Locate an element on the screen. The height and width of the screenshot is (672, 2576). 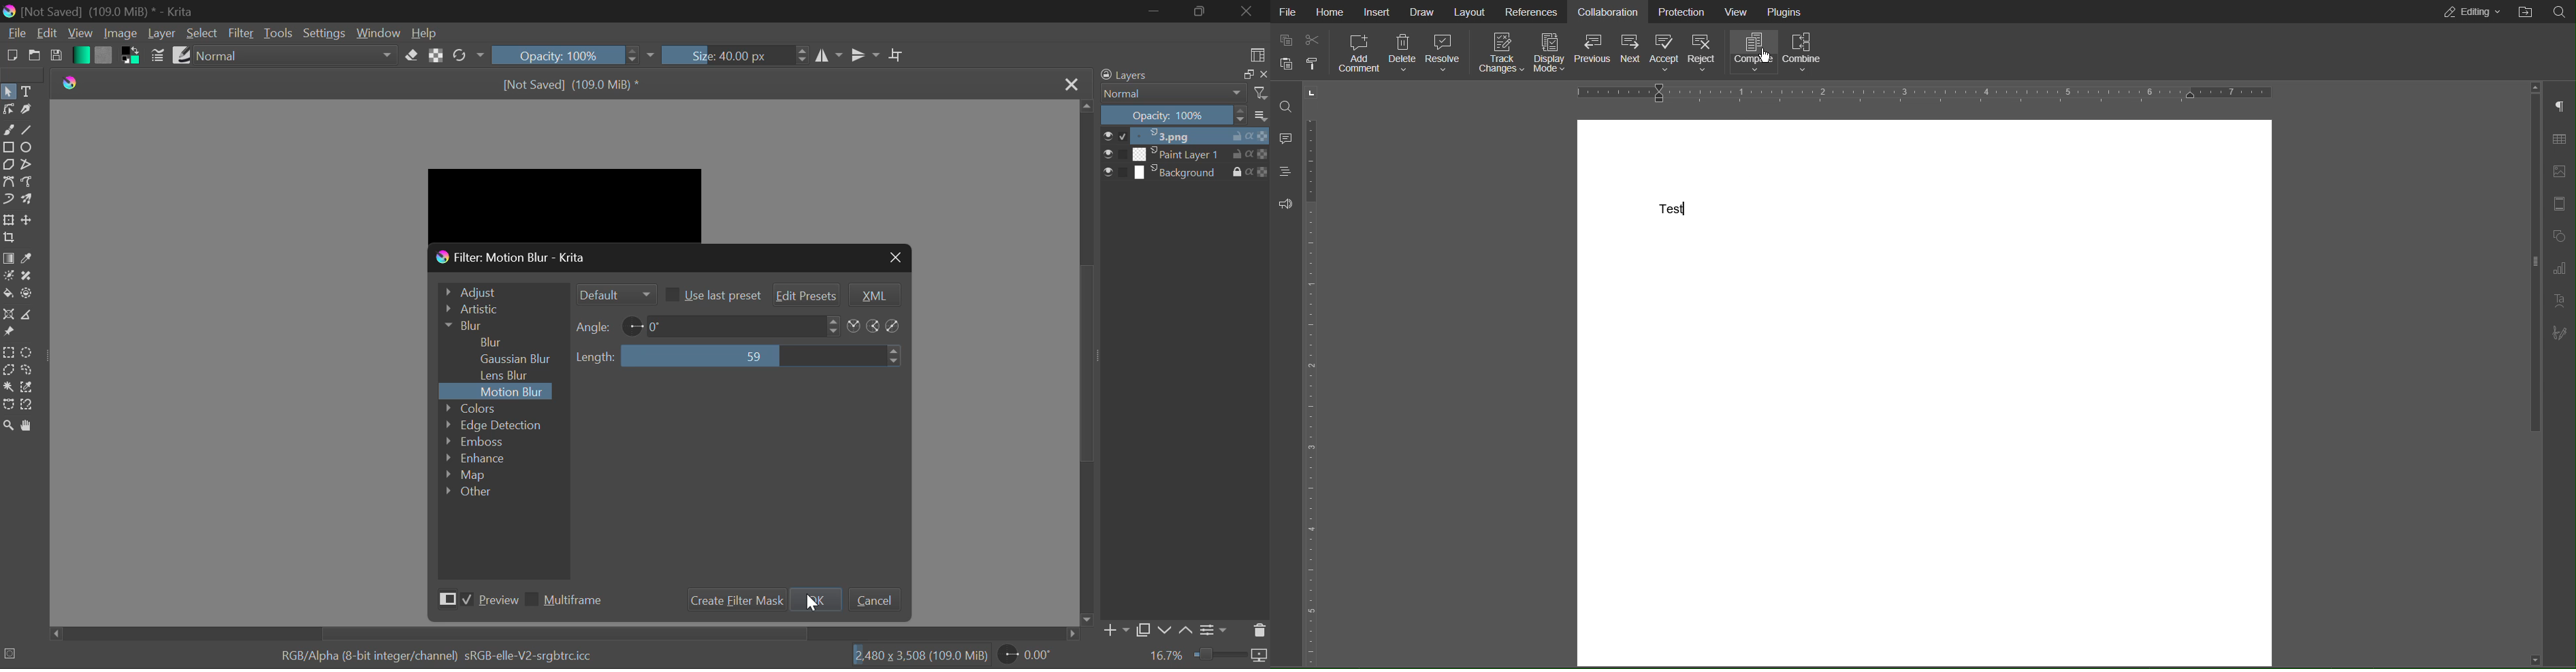
Delete Layer is located at coordinates (1259, 631).